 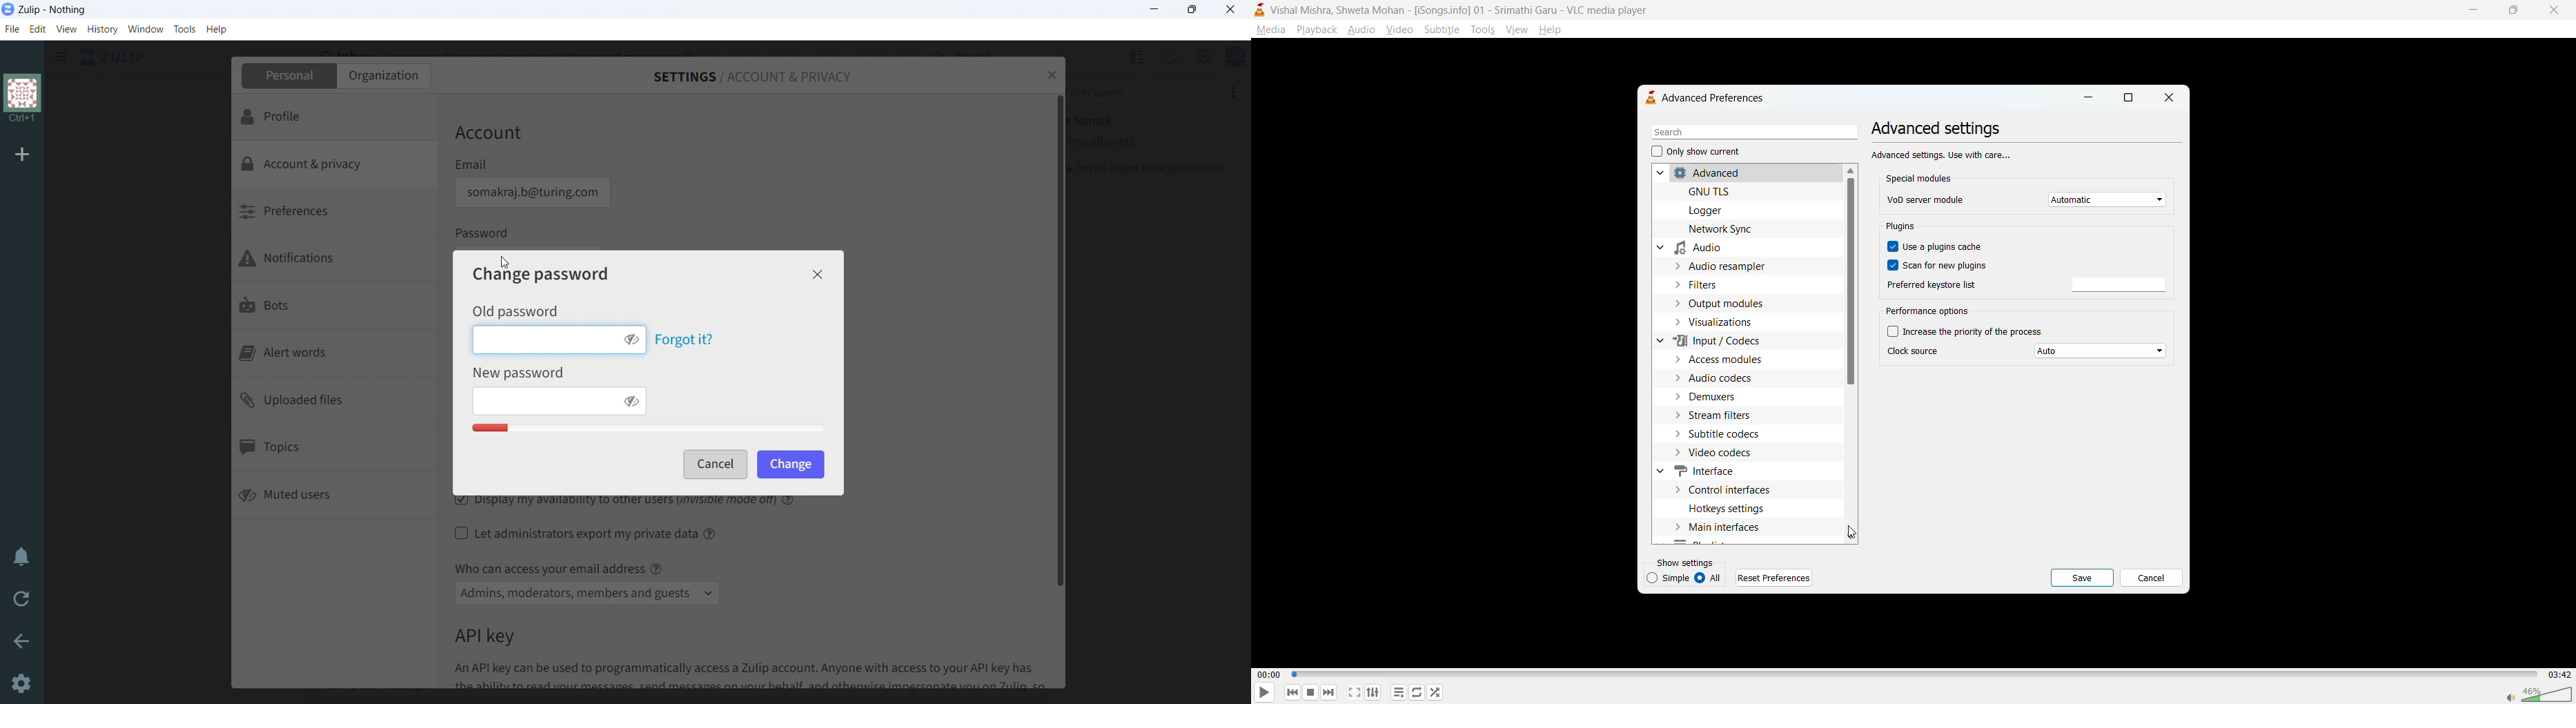 I want to click on show settings, so click(x=1688, y=562).